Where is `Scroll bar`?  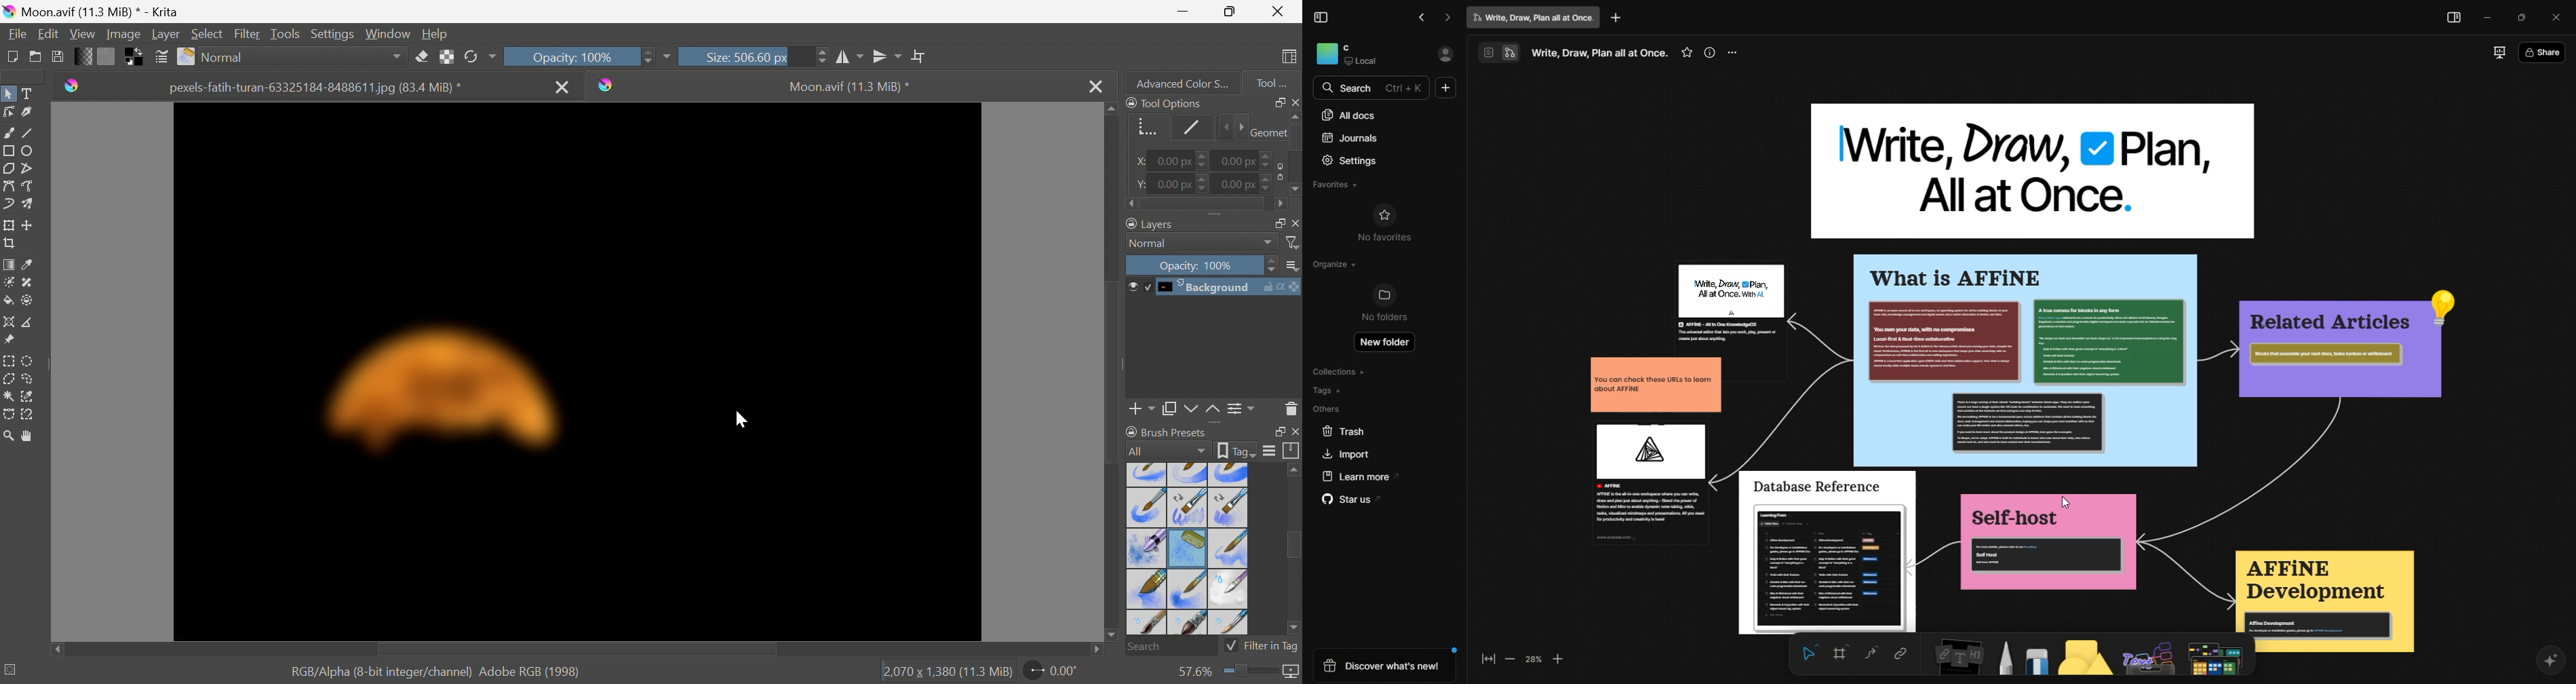 Scroll bar is located at coordinates (1205, 205).